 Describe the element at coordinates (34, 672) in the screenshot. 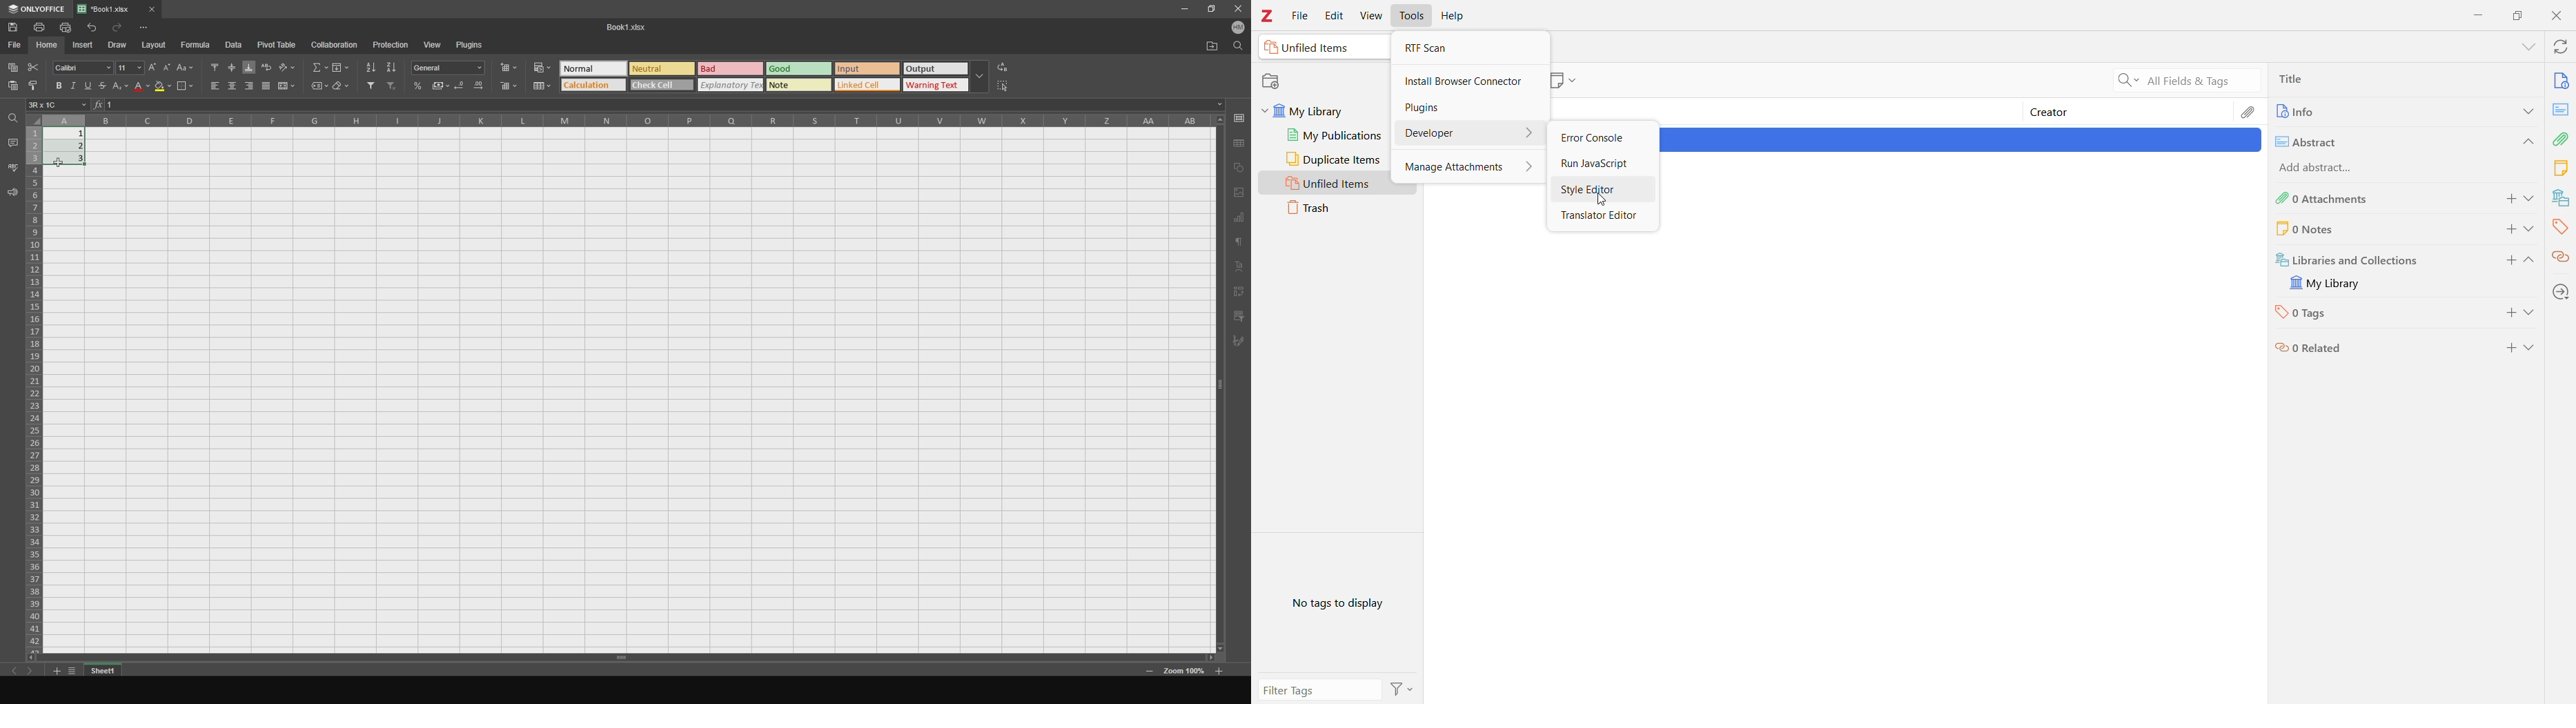

I see `next sheet` at that location.